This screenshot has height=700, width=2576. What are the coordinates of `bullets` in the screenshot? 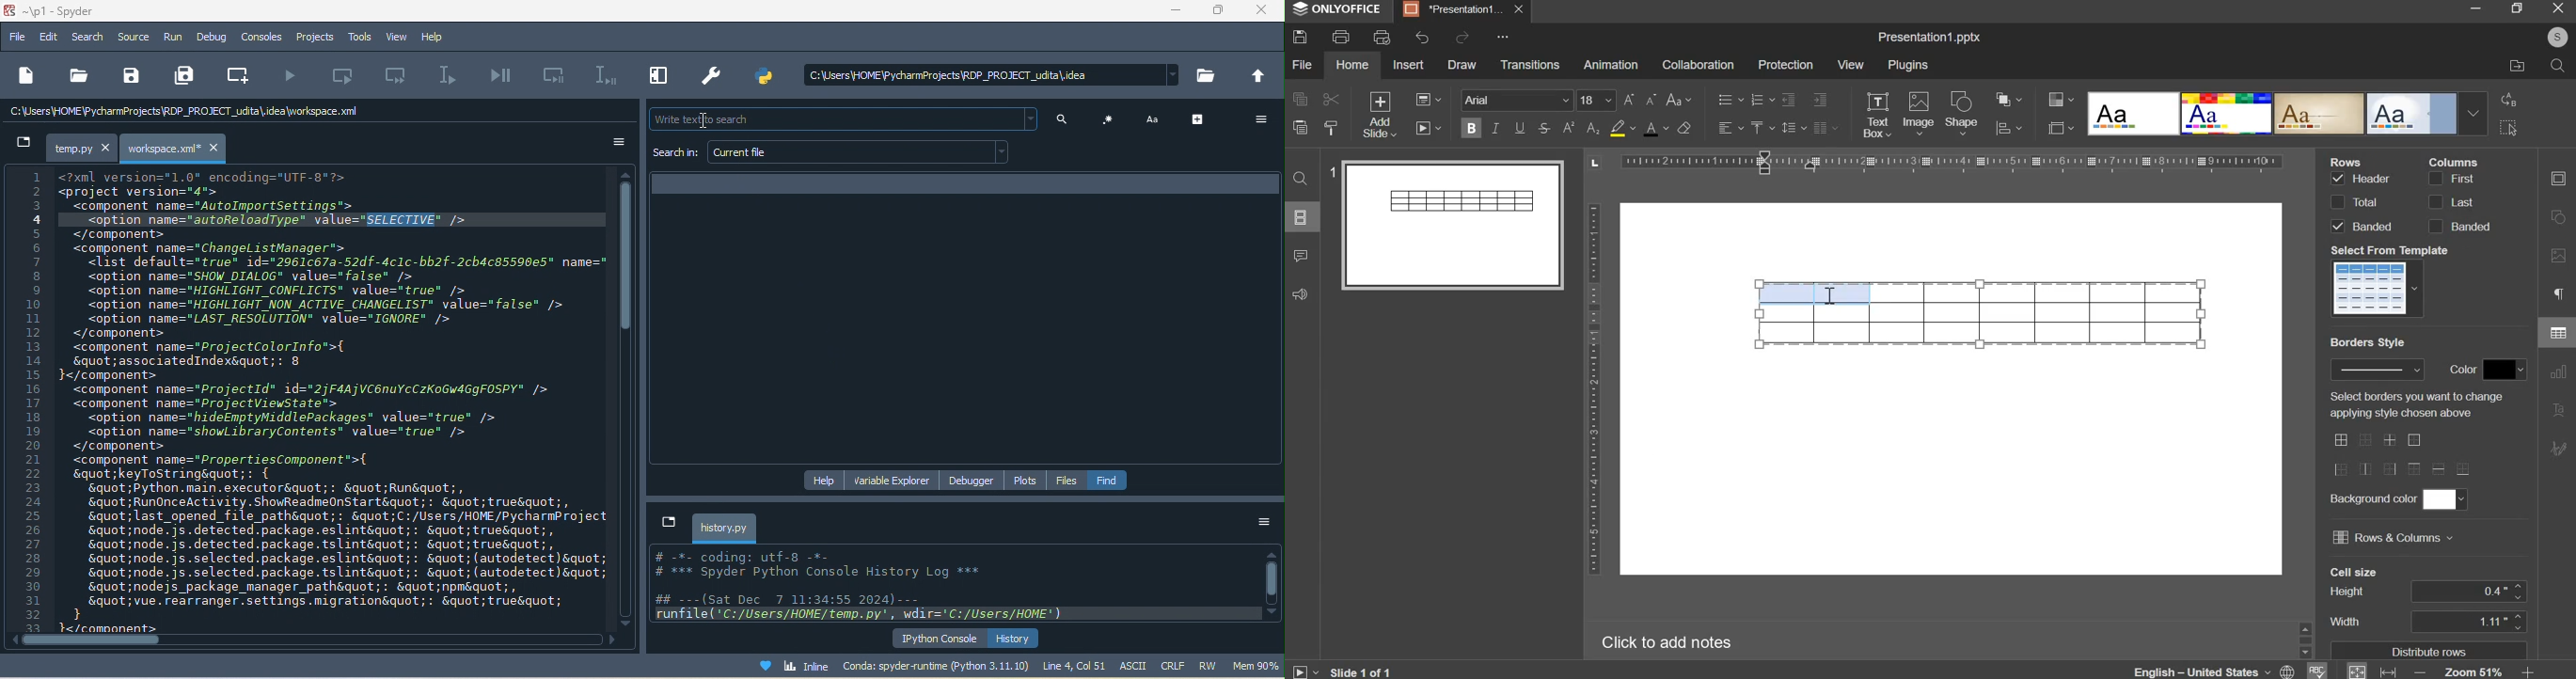 It's located at (1730, 99).